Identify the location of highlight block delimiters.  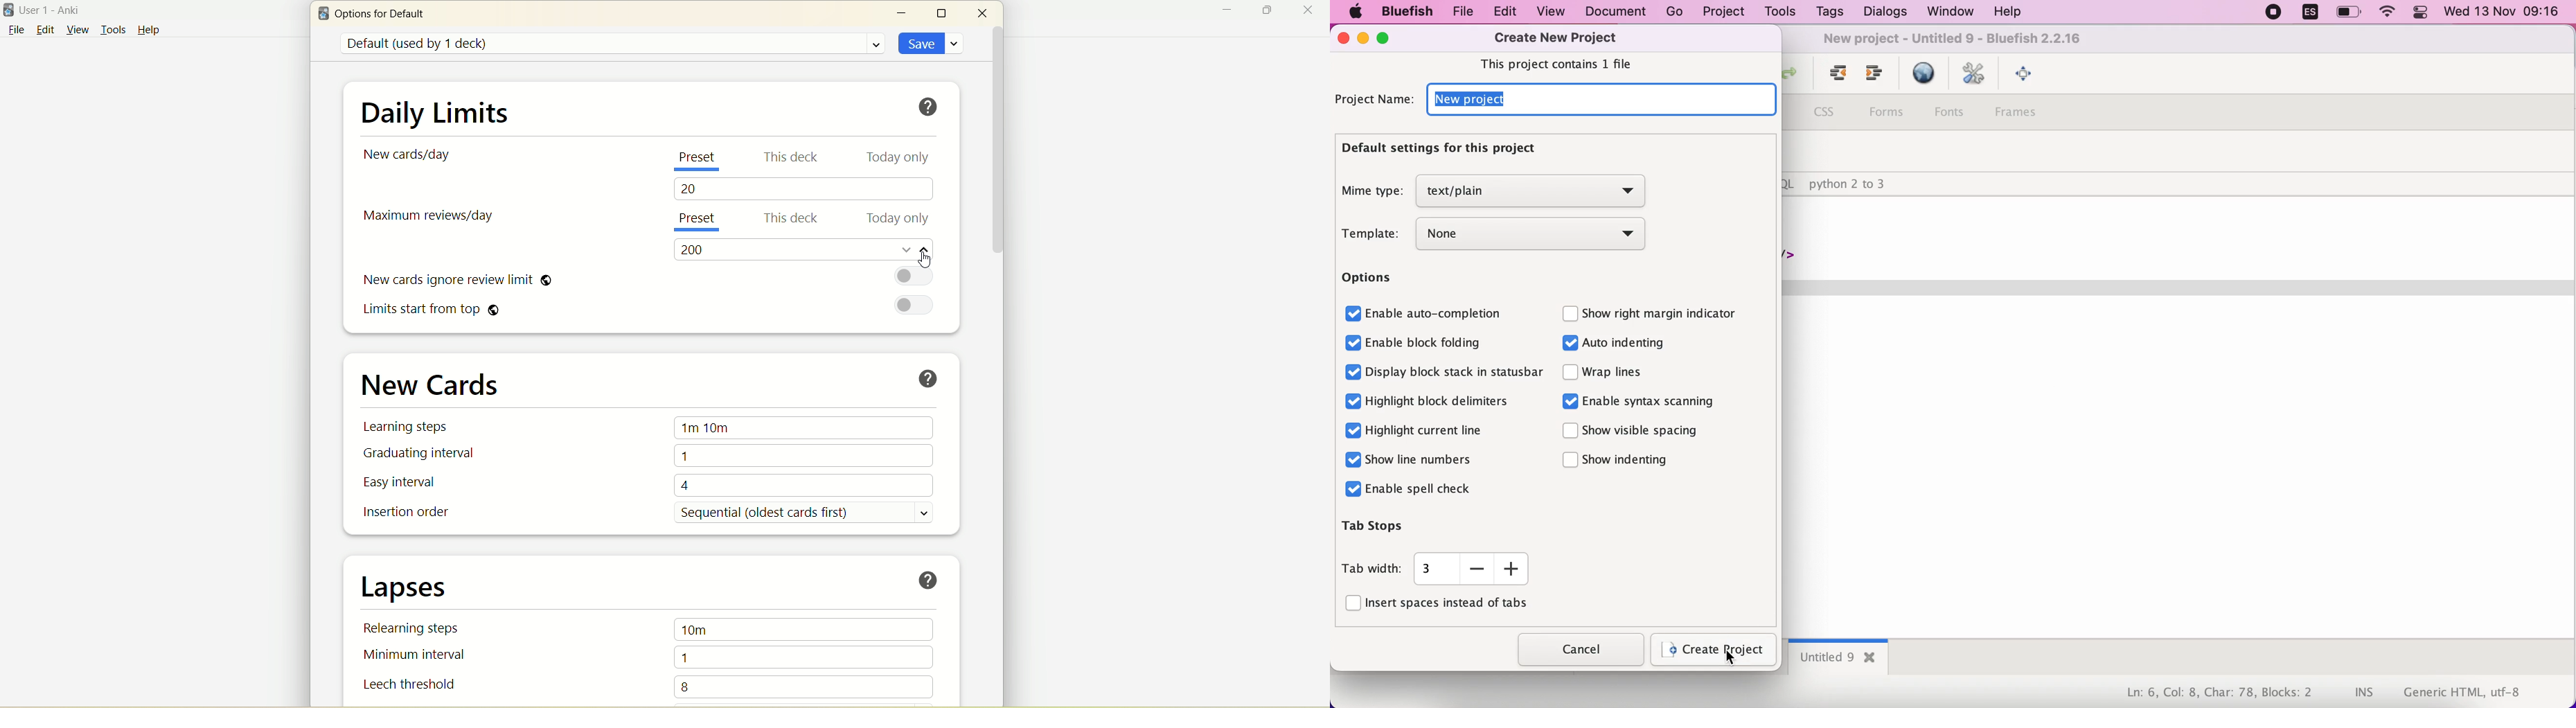
(1430, 400).